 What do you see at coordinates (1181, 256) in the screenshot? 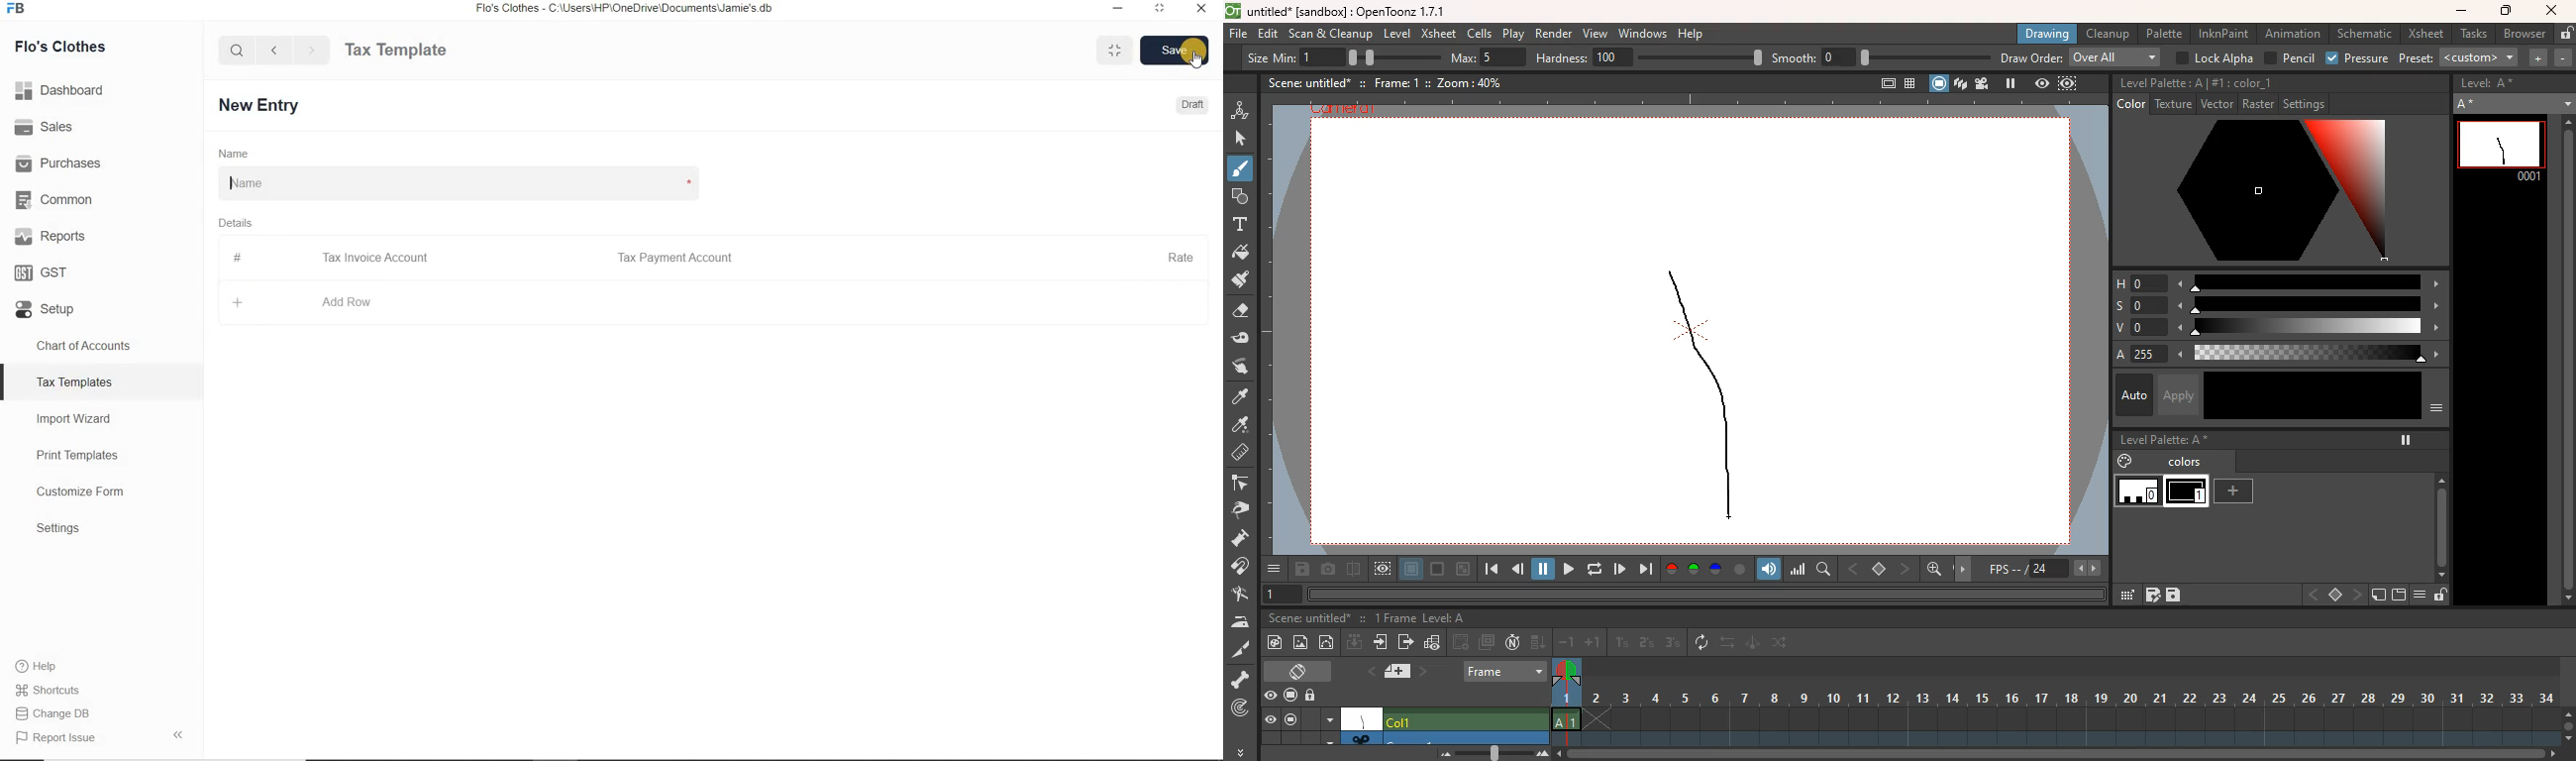
I see `Rate` at bounding box center [1181, 256].